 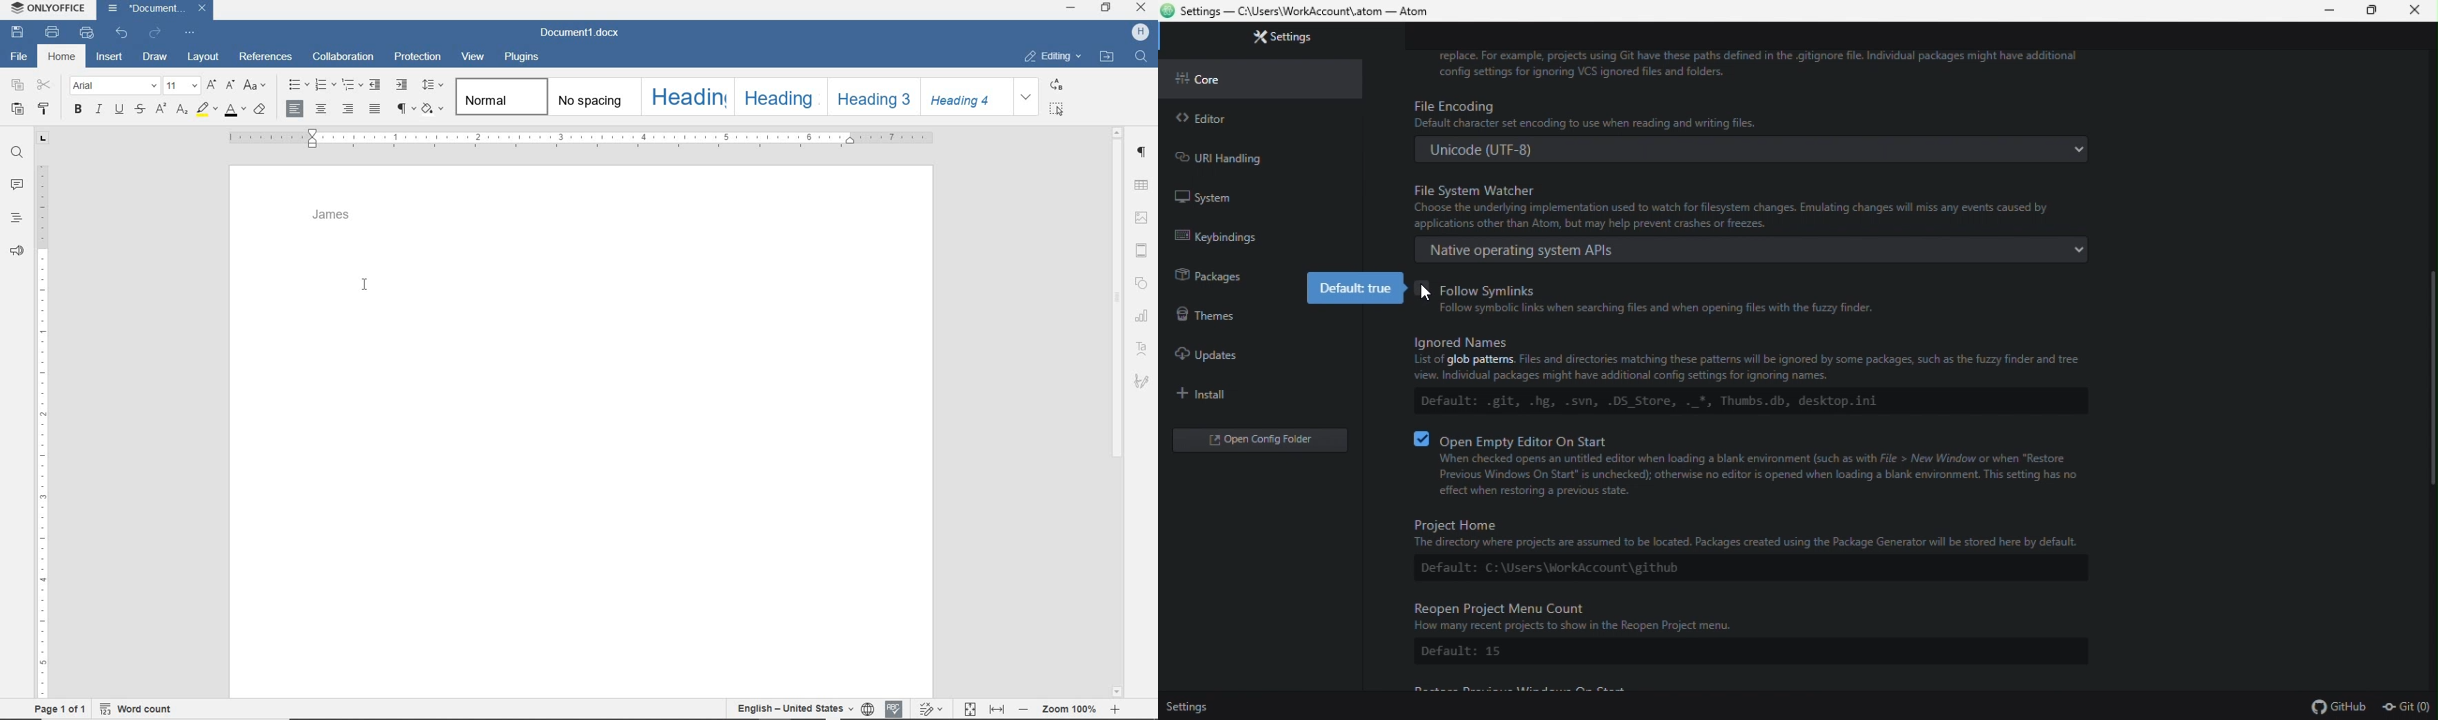 What do you see at coordinates (1300, 12) in the screenshot?
I see `File name and file path` at bounding box center [1300, 12].